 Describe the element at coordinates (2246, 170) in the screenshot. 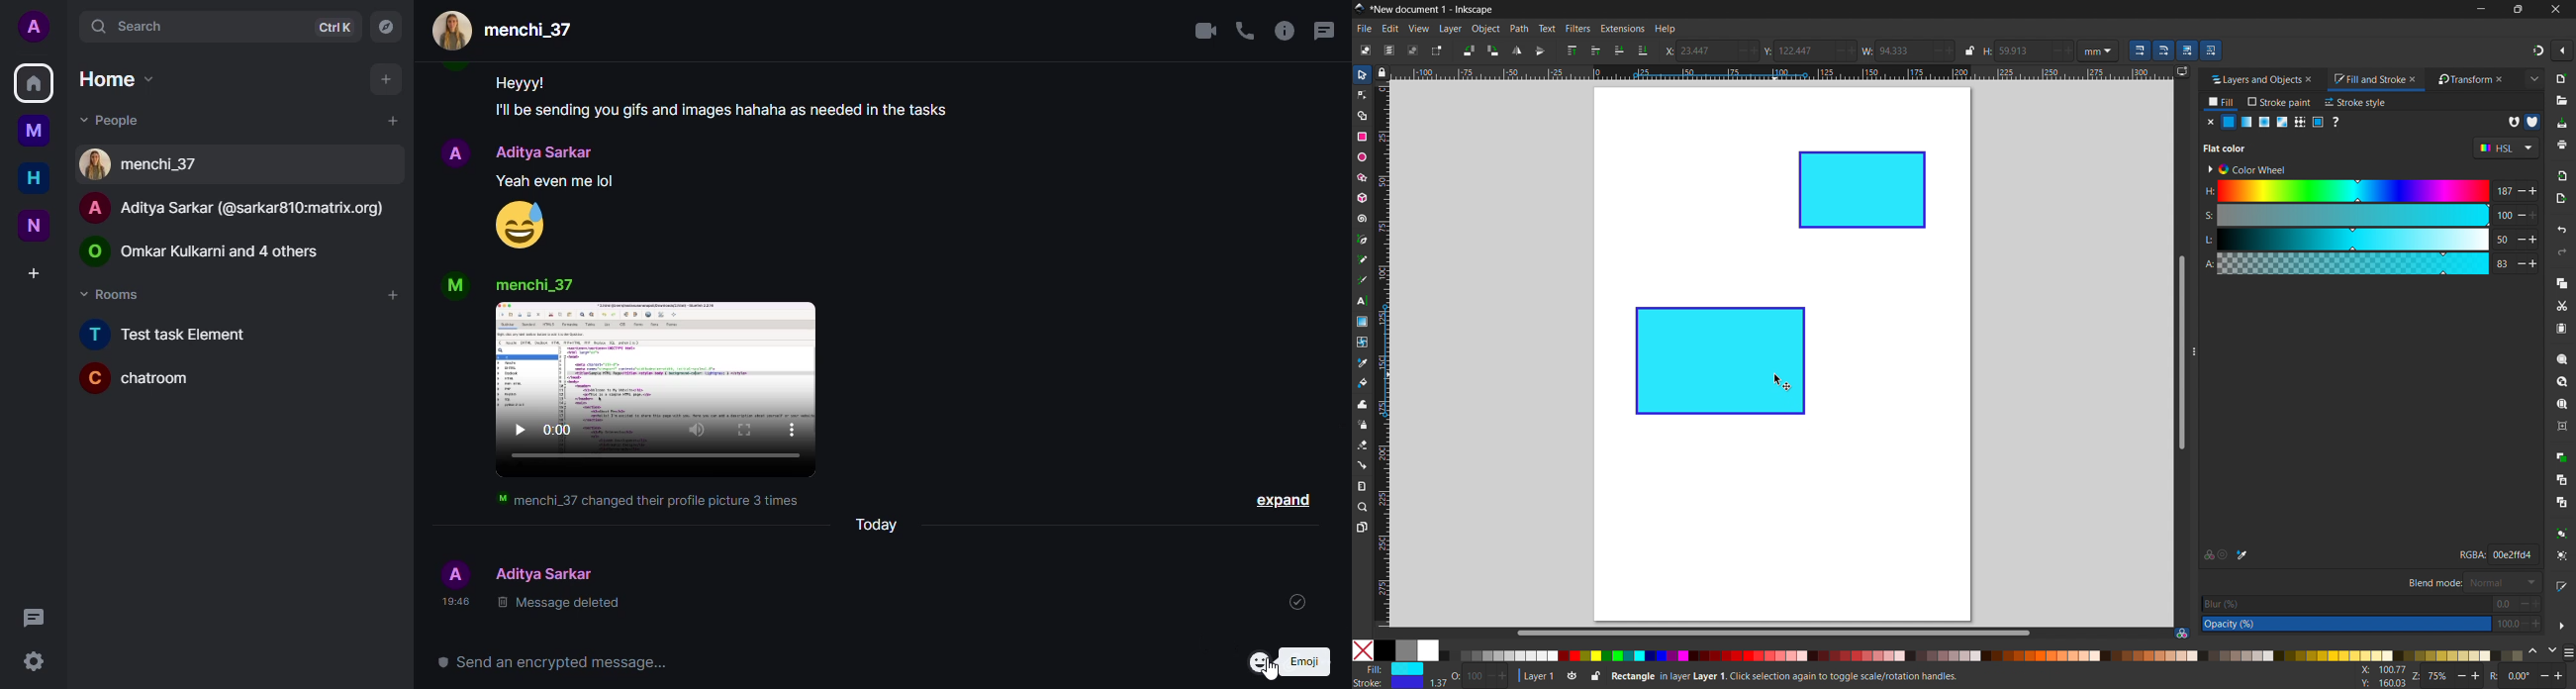

I see `color wheel` at that location.